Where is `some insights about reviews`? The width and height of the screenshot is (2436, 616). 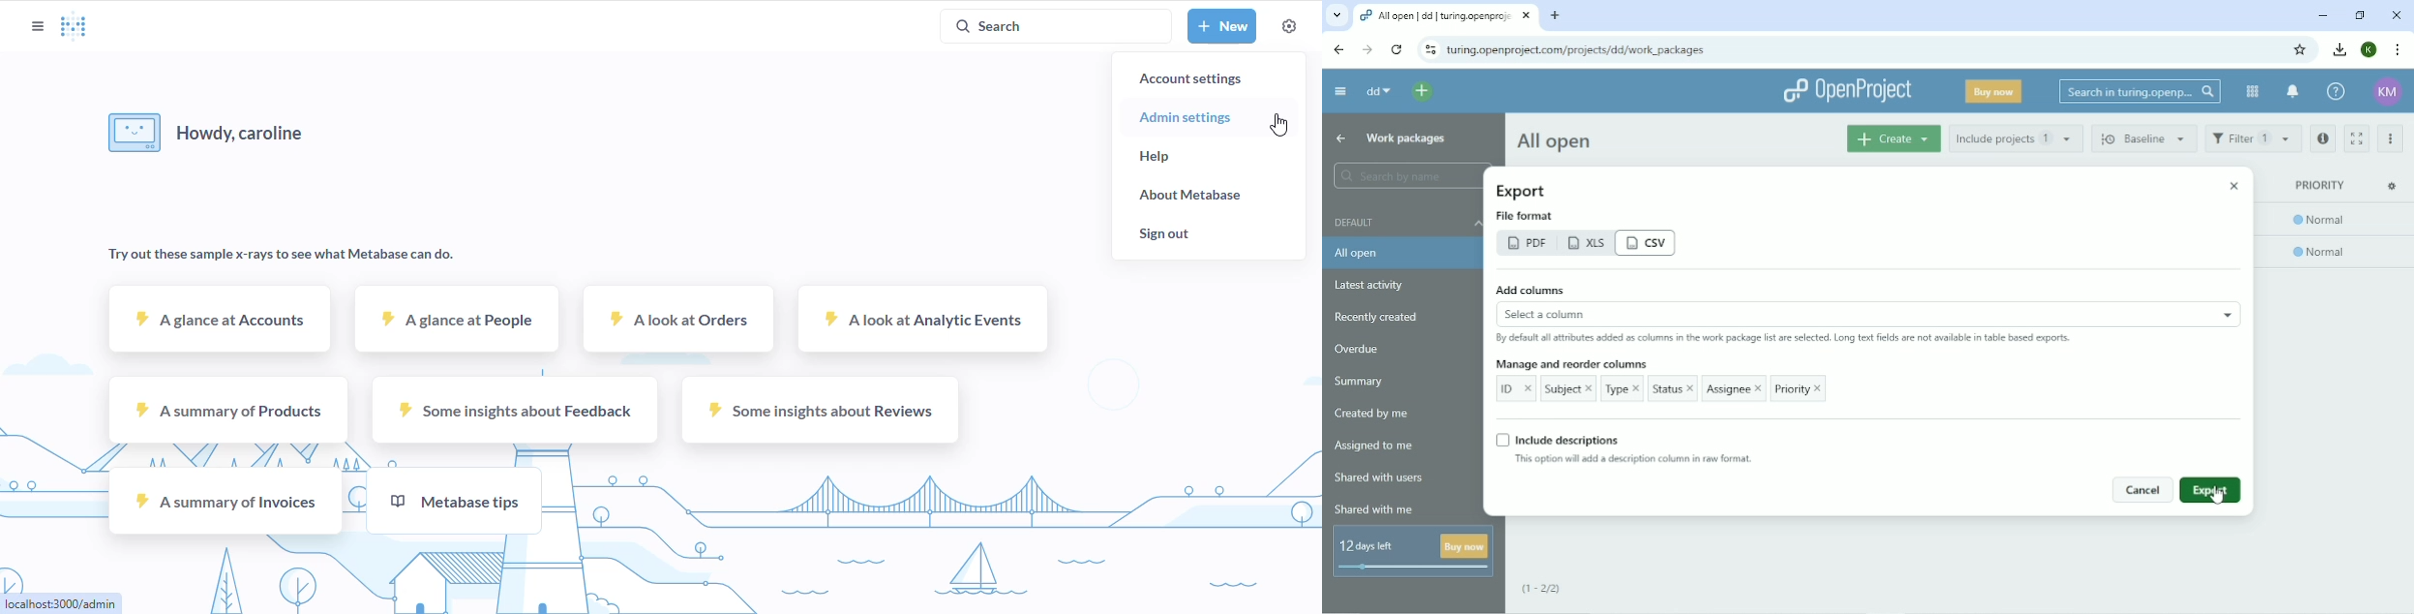 some insights about reviews is located at coordinates (820, 411).